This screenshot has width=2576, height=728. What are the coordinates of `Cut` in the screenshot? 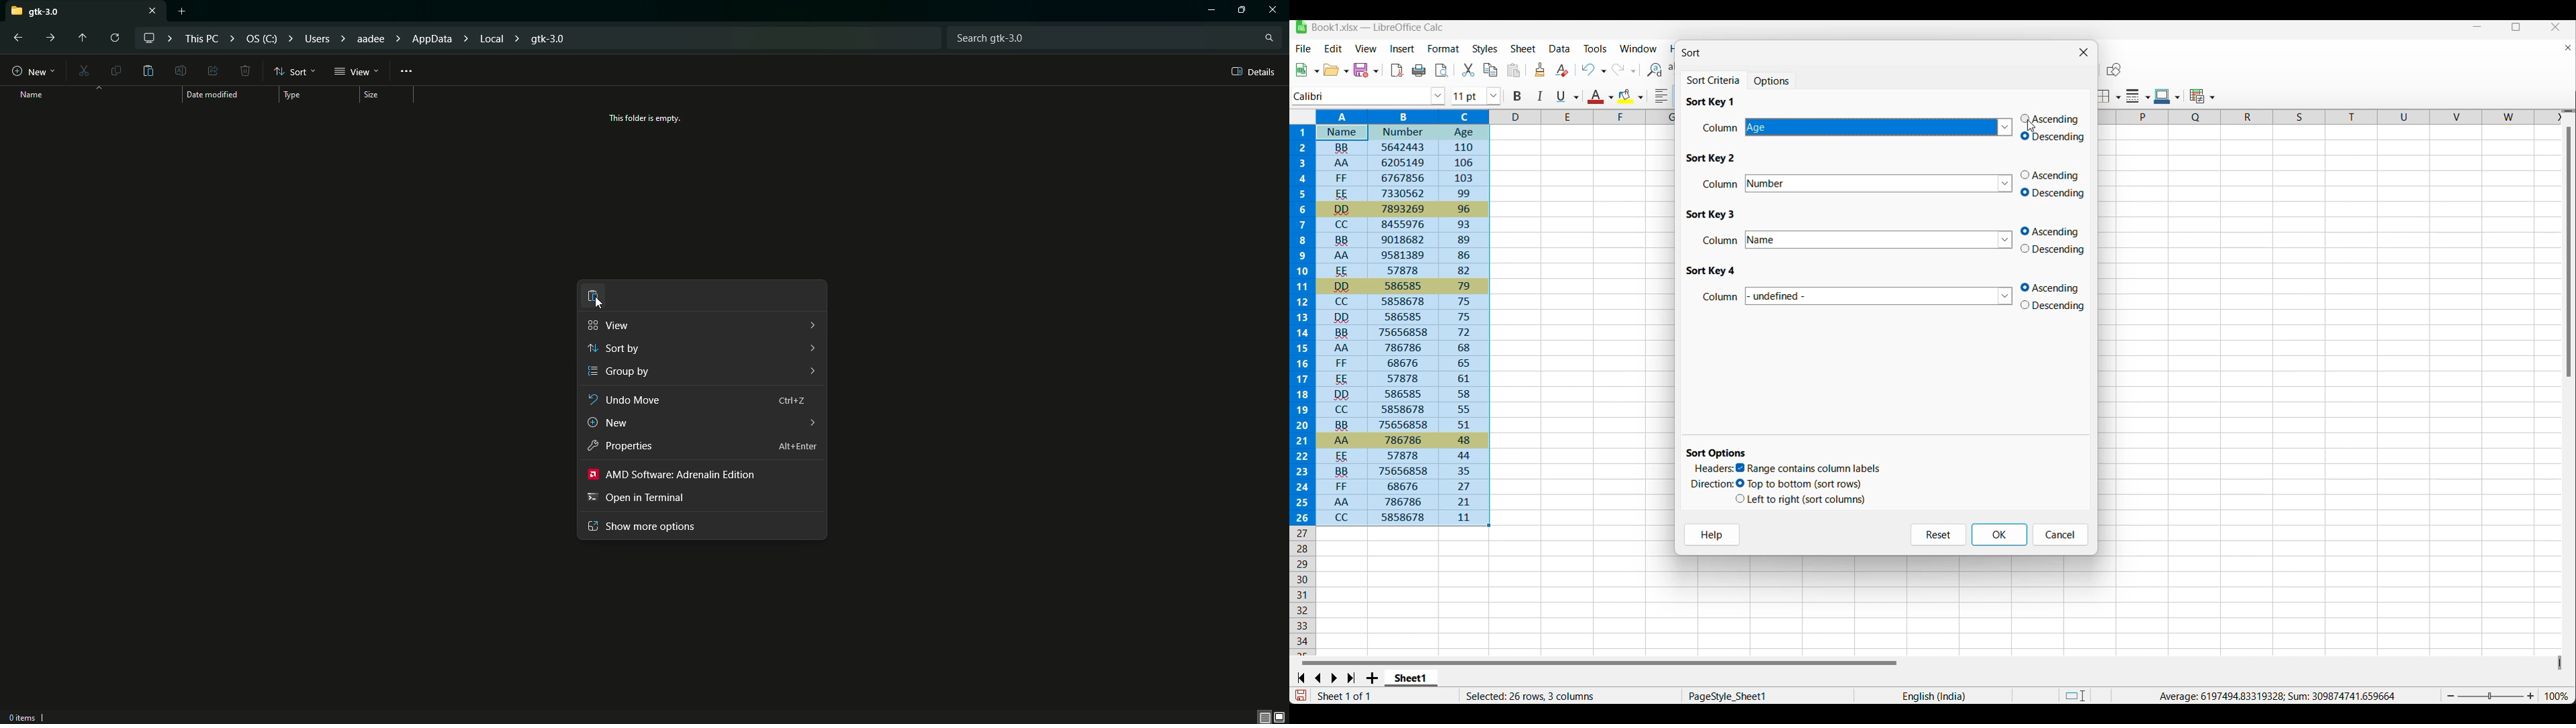 It's located at (1468, 70).